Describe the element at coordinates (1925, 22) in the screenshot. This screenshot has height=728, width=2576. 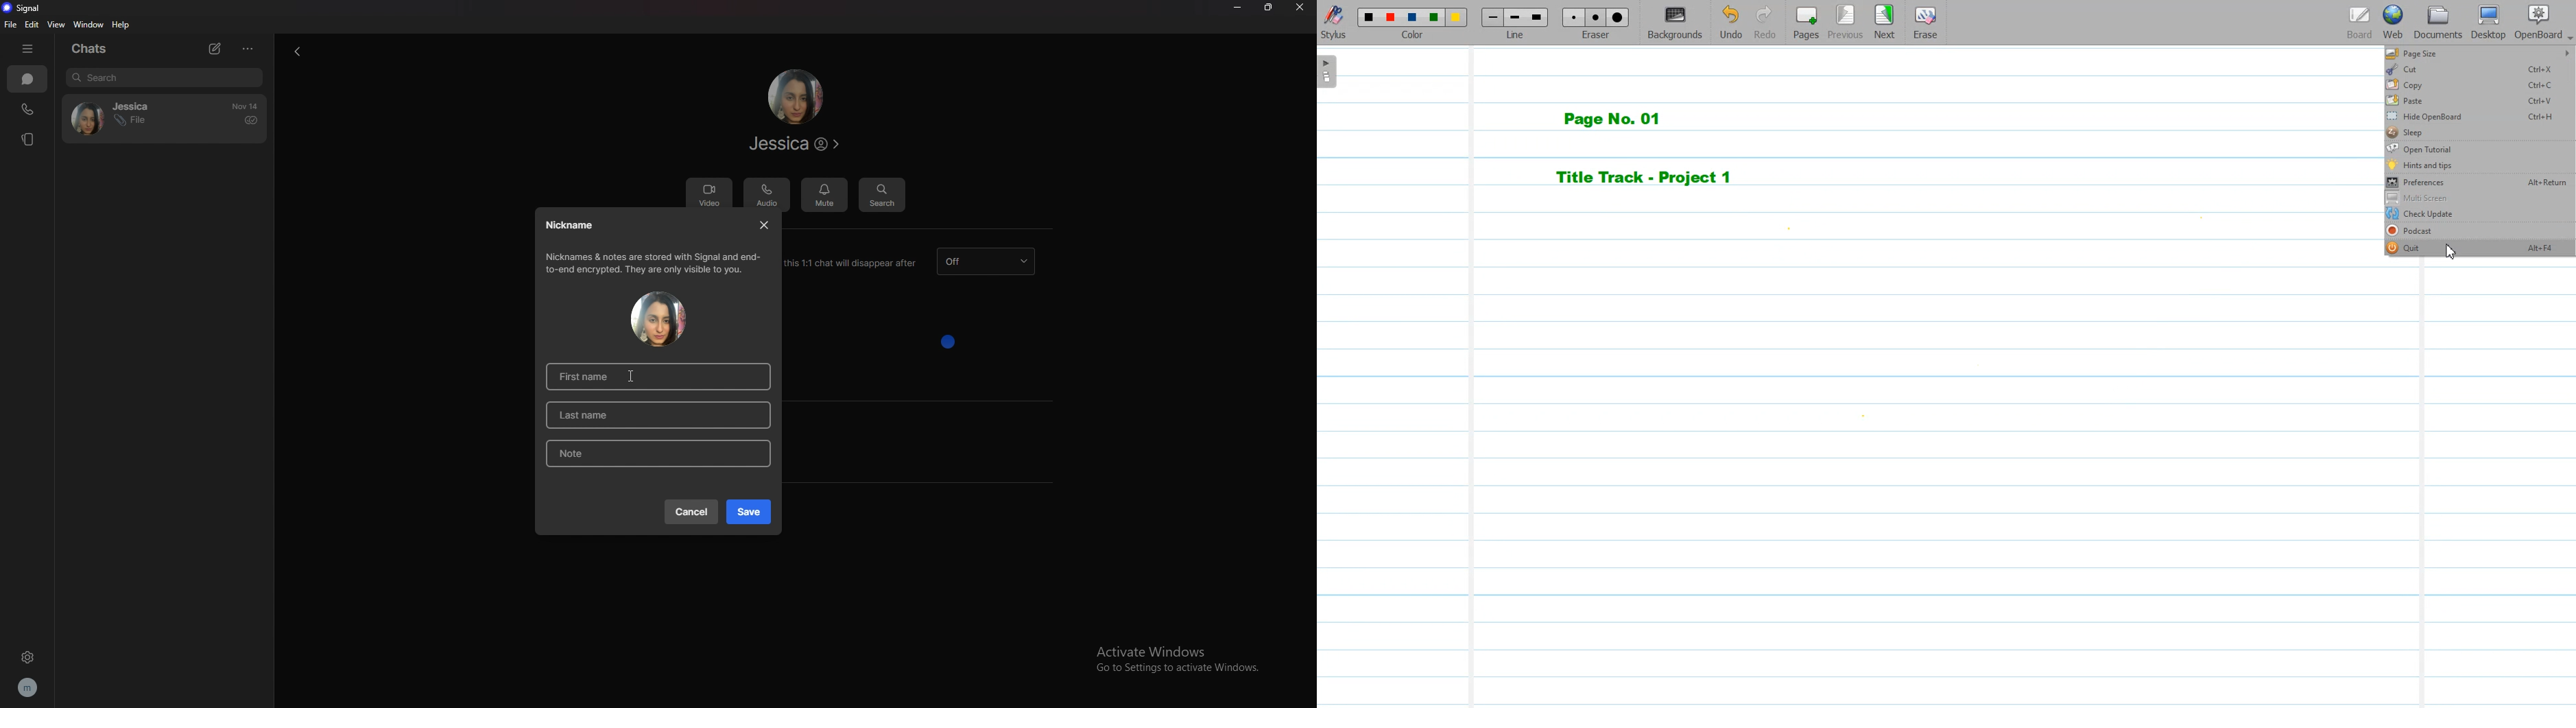
I see `Erase` at that location.